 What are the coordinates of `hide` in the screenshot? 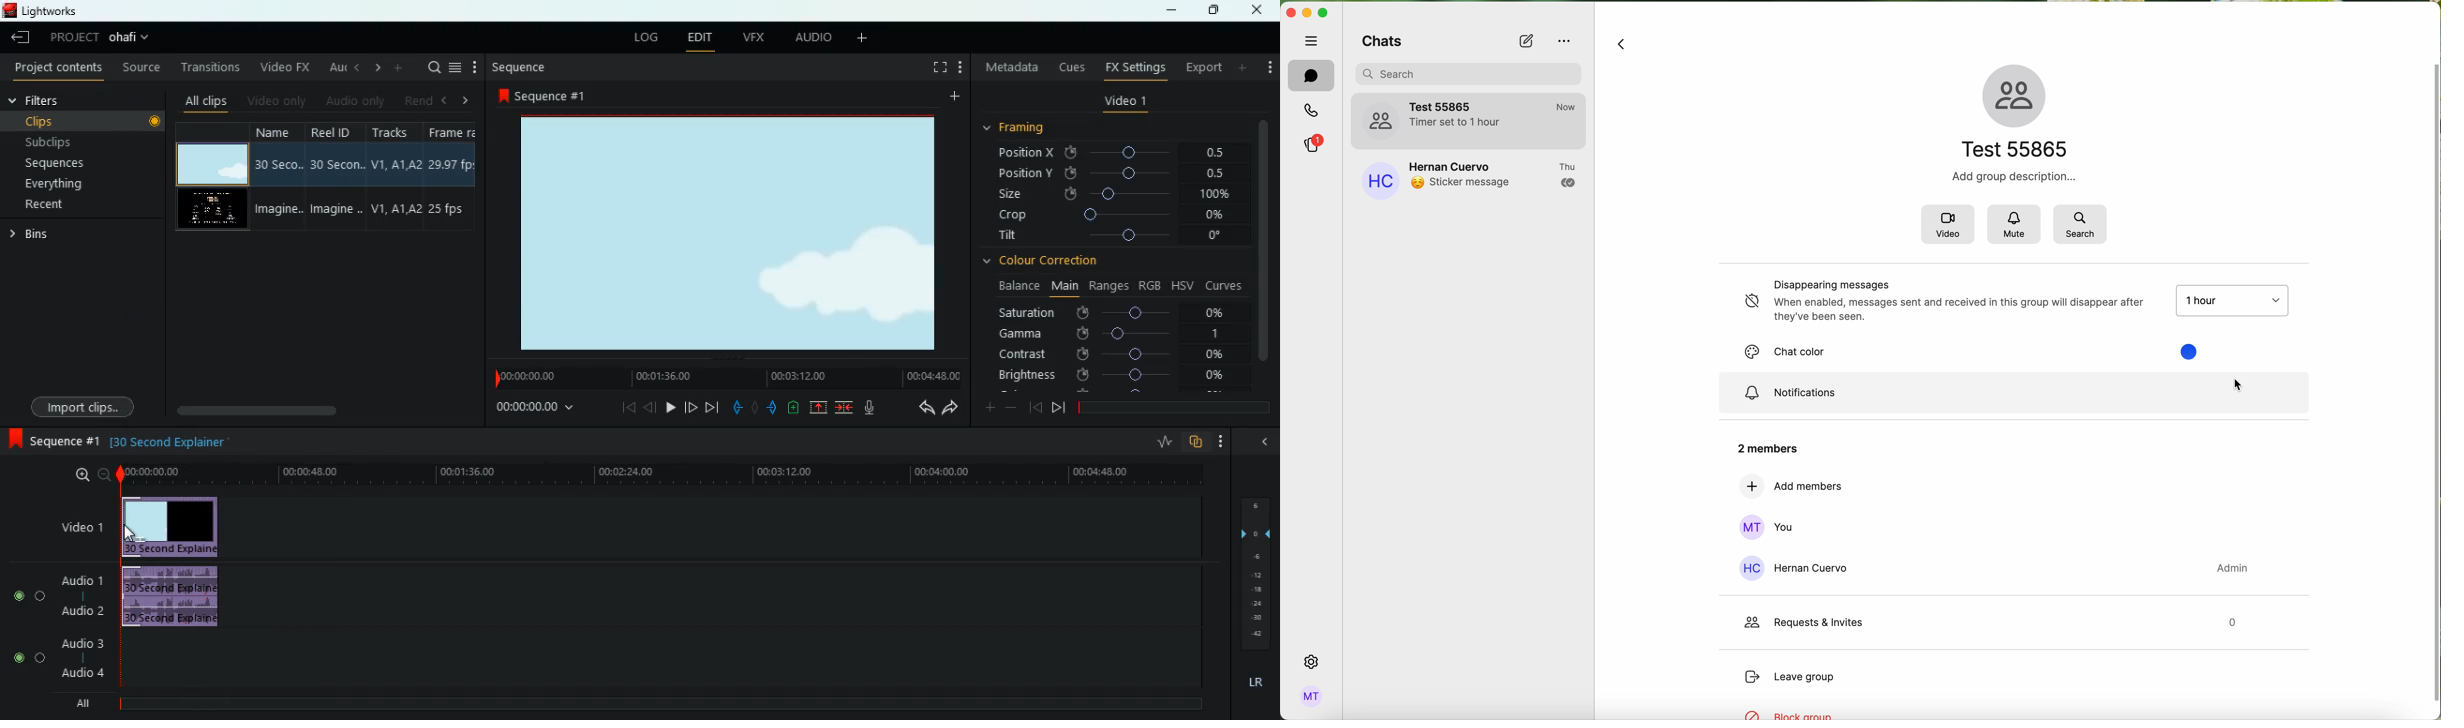 It's located at (1260, 440).